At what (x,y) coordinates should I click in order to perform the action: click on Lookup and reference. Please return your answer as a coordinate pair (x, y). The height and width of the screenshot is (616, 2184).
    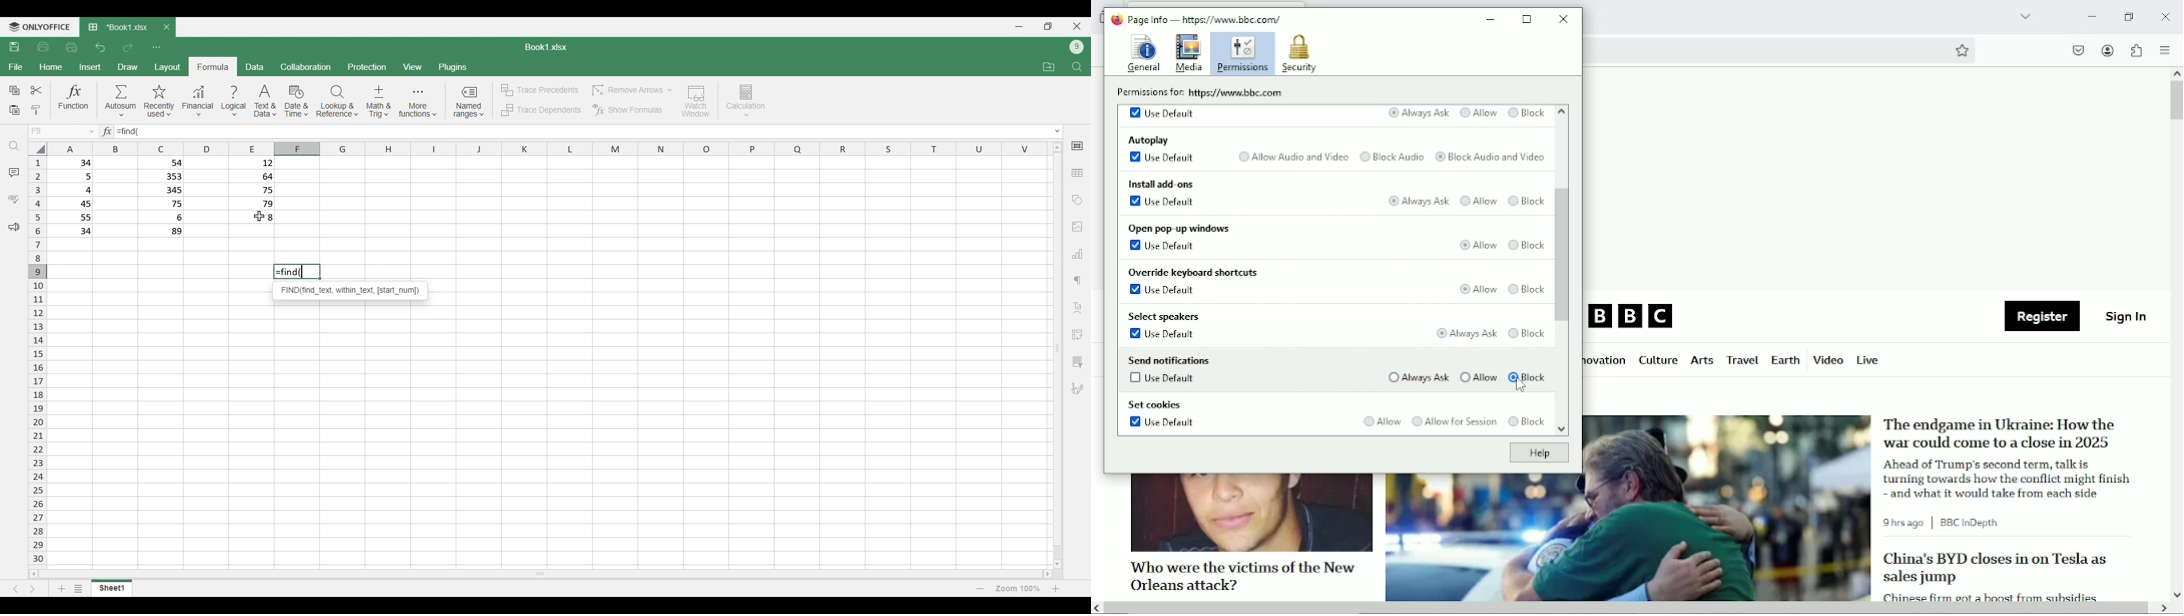
    Looking at the image, I should click on (338, 101).